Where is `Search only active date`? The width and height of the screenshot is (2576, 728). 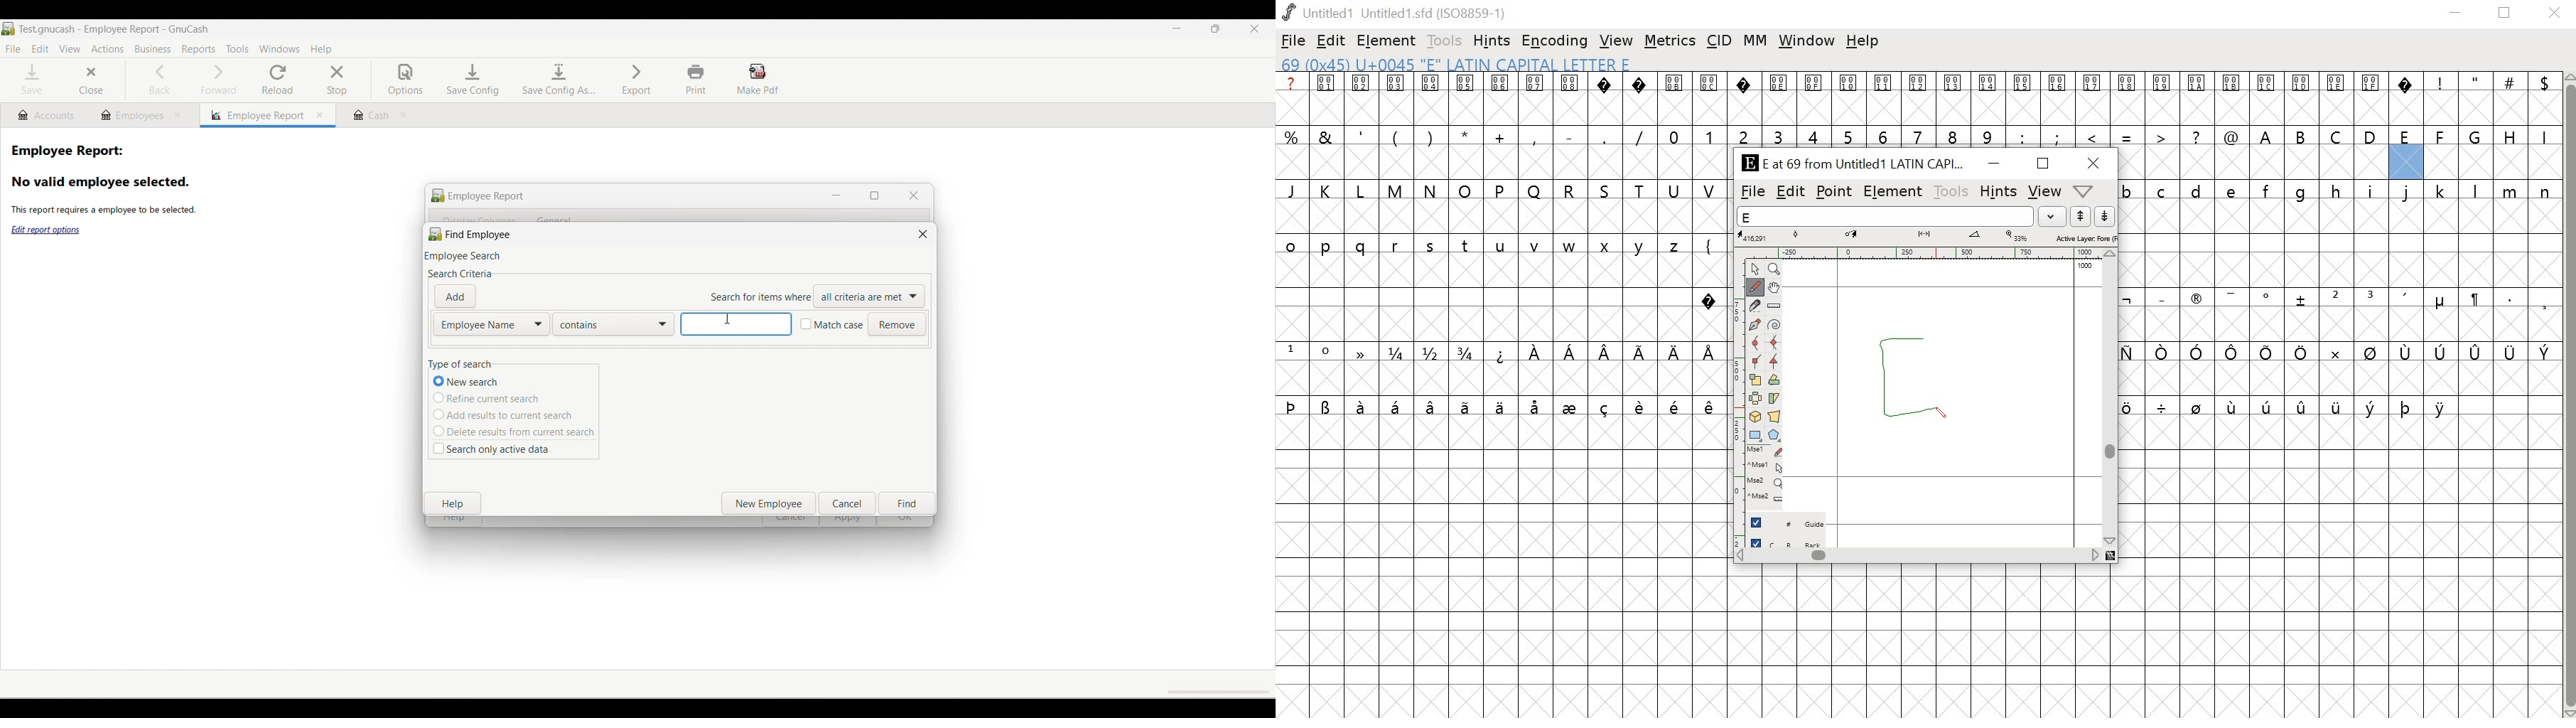
Search only active date is located at coordinates (492, 449).